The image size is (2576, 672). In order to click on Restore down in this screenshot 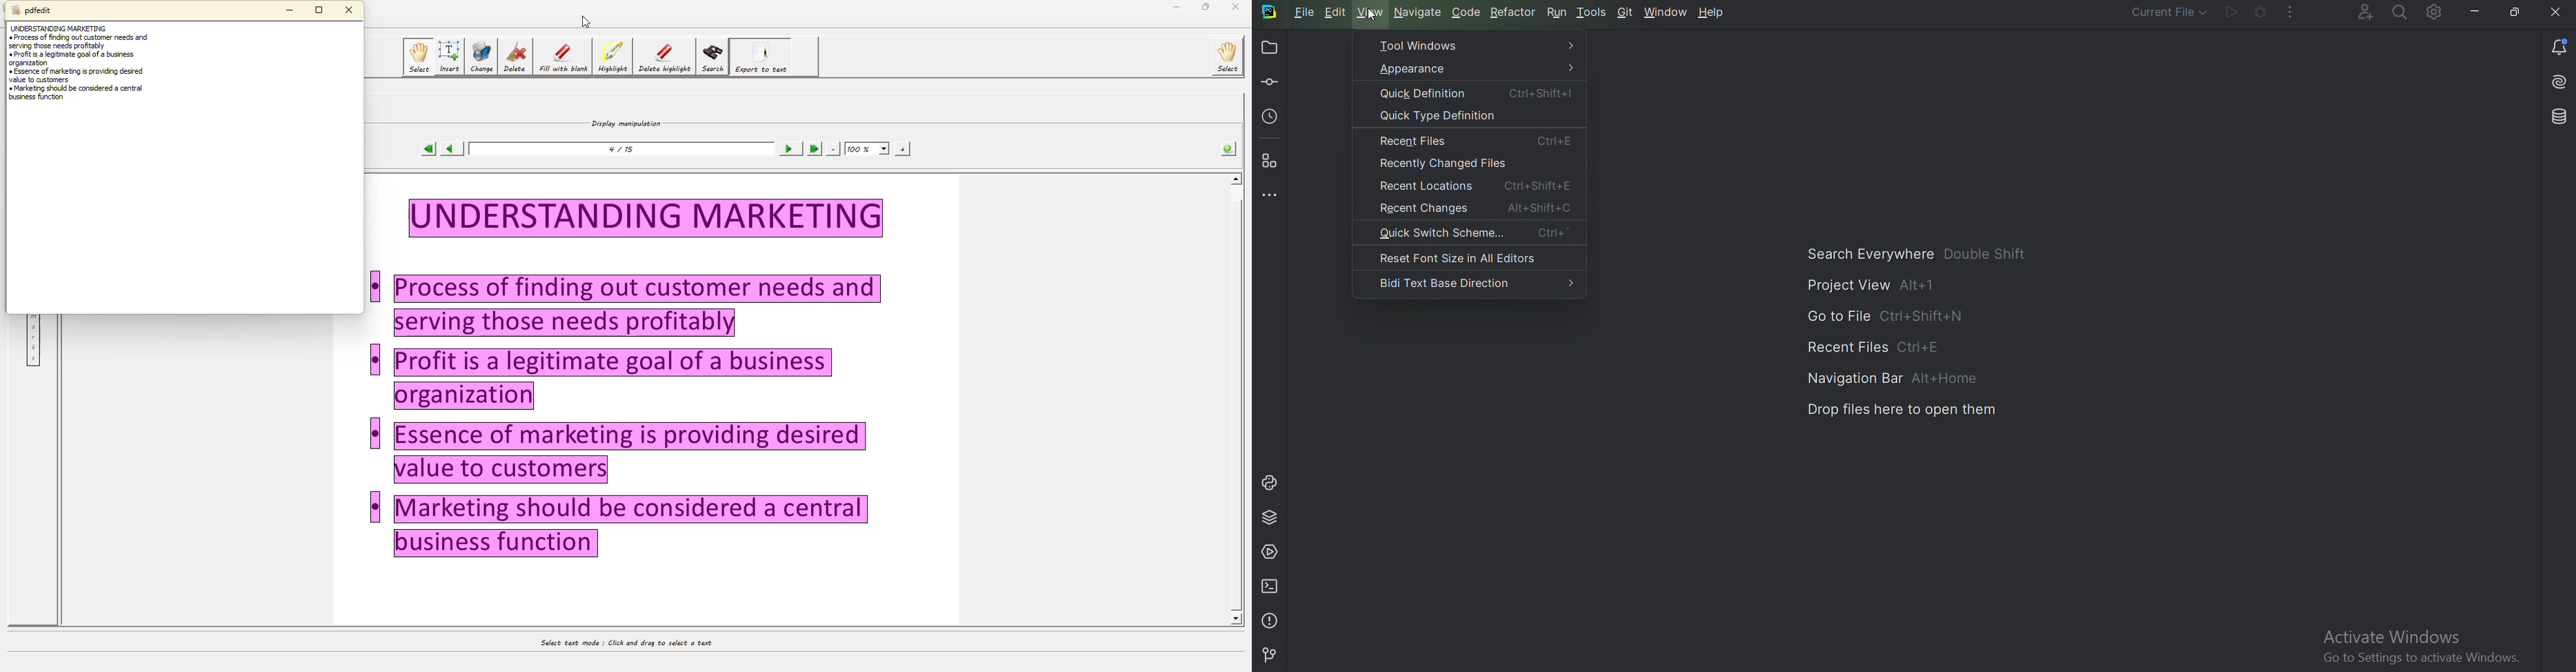, I will do `click(2516, 13)`.